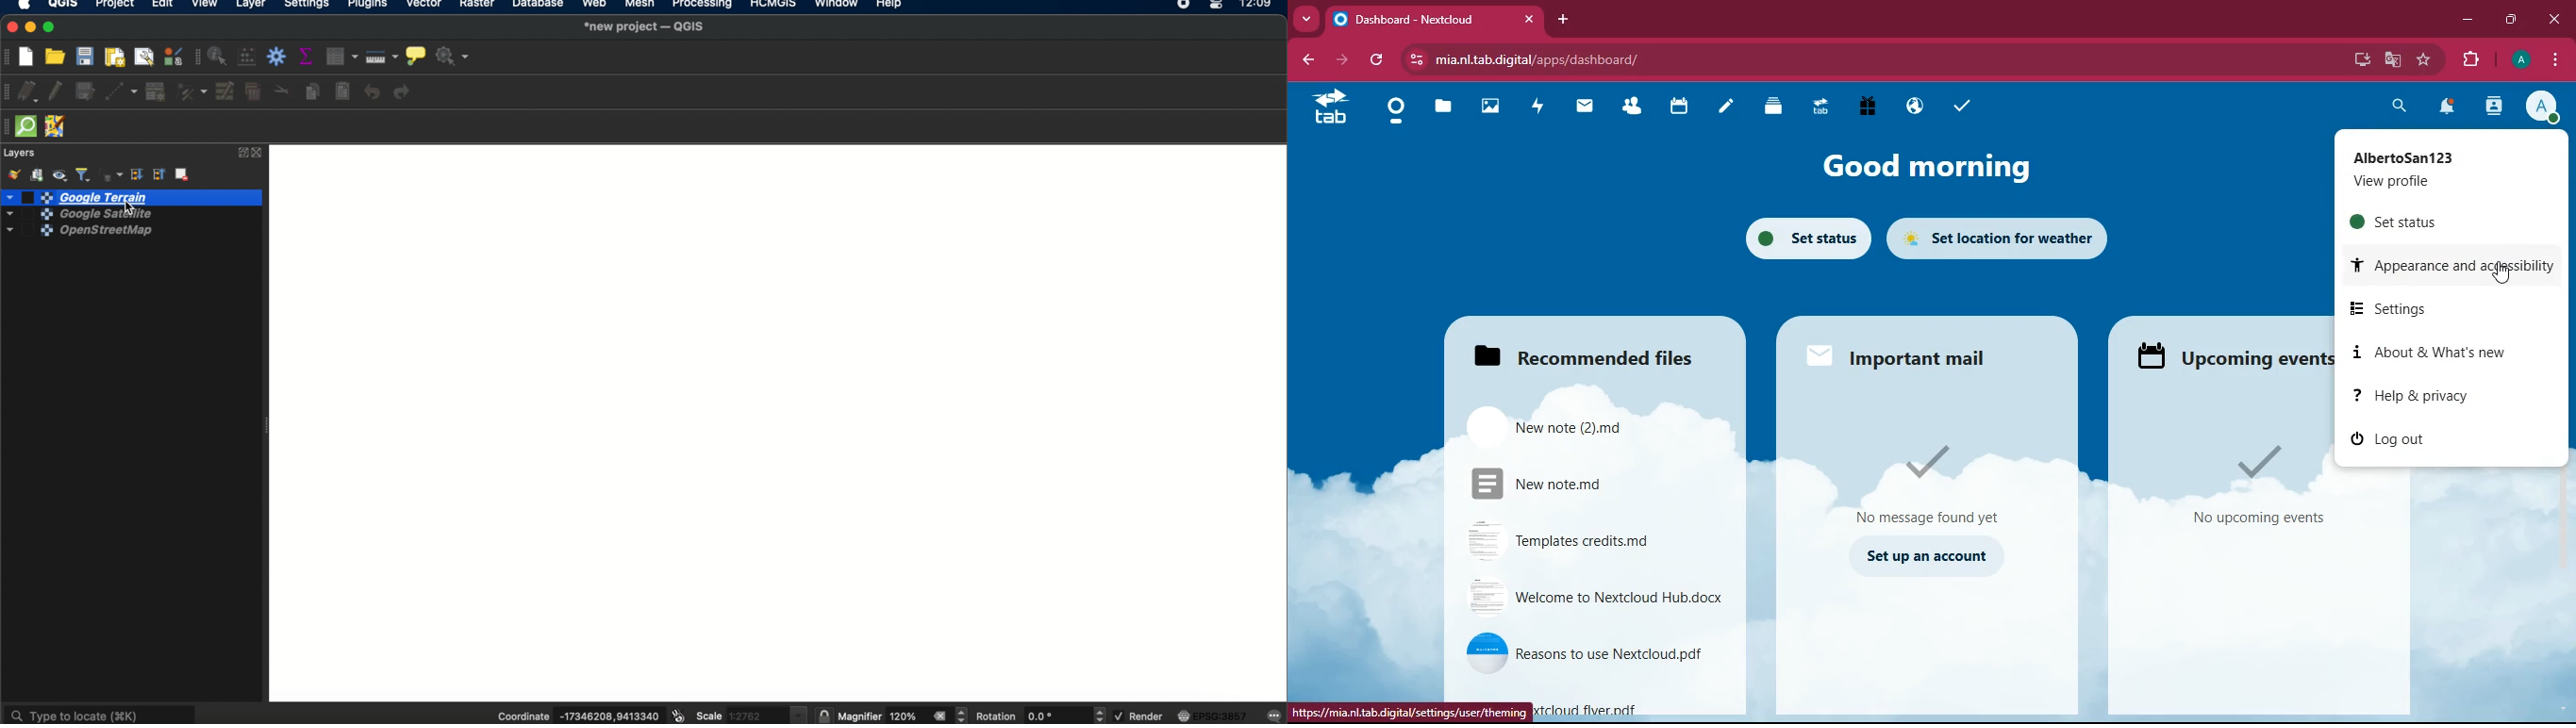 This screenshot has width=2576, height=728. What do you see at coordinates (1720, 107) in the screenshot?
I see `notes` at bounding box center [1720, 107].